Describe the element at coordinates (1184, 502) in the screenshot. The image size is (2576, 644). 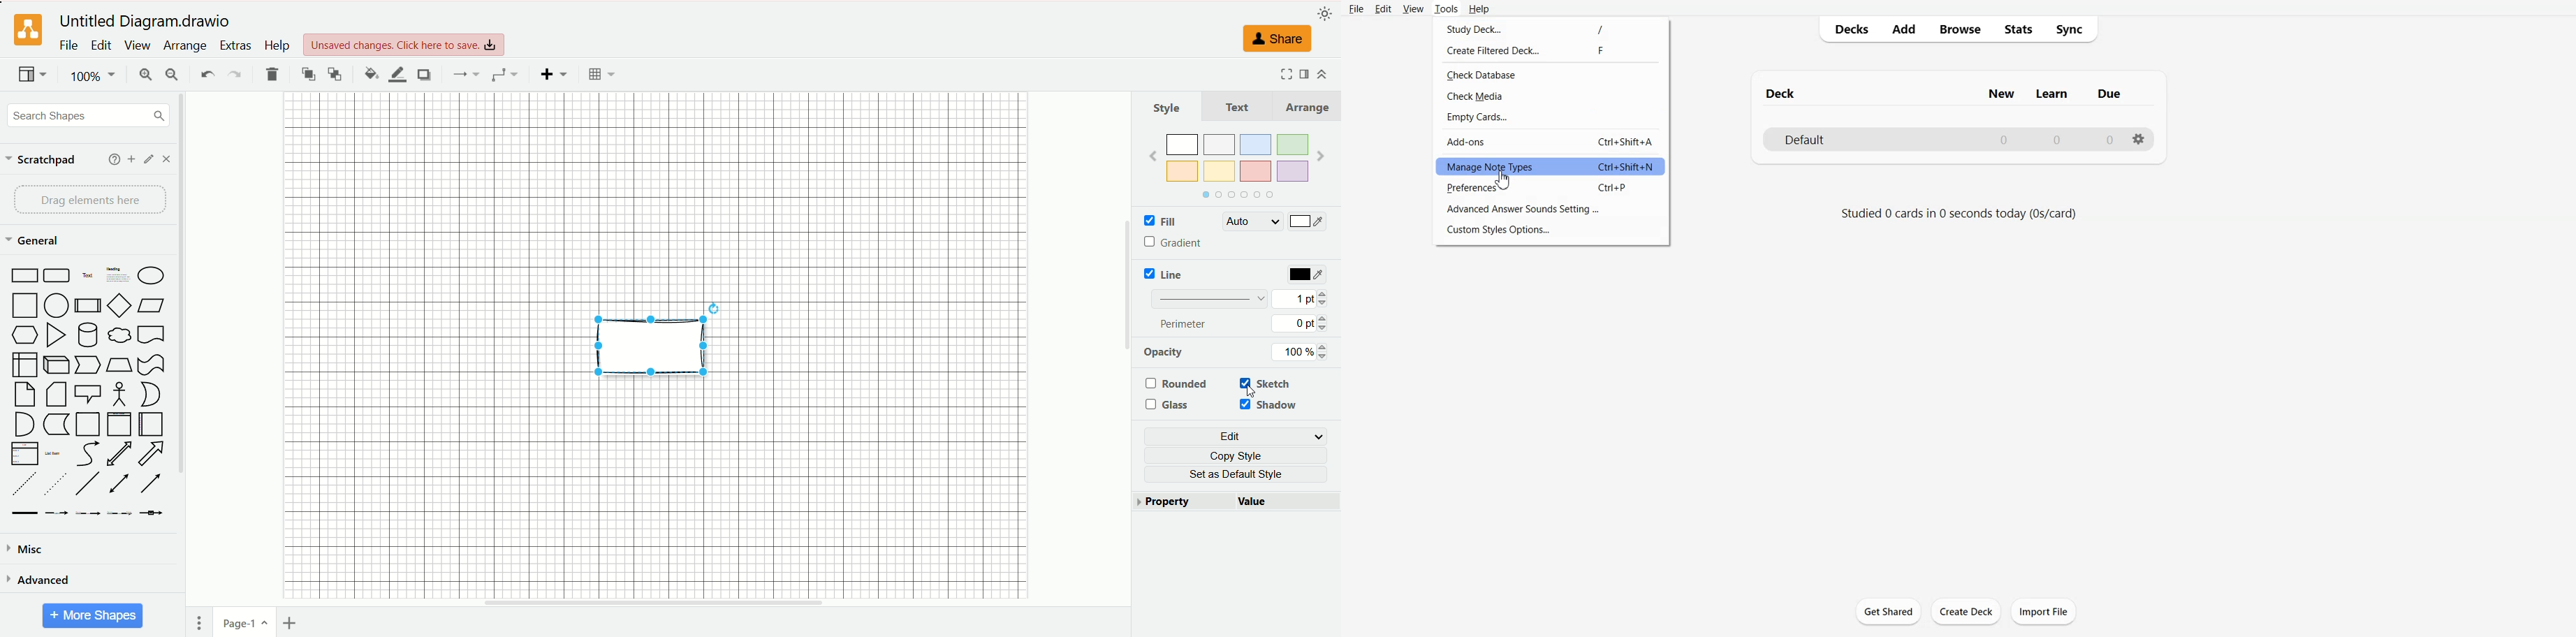
I see `property` at that location.